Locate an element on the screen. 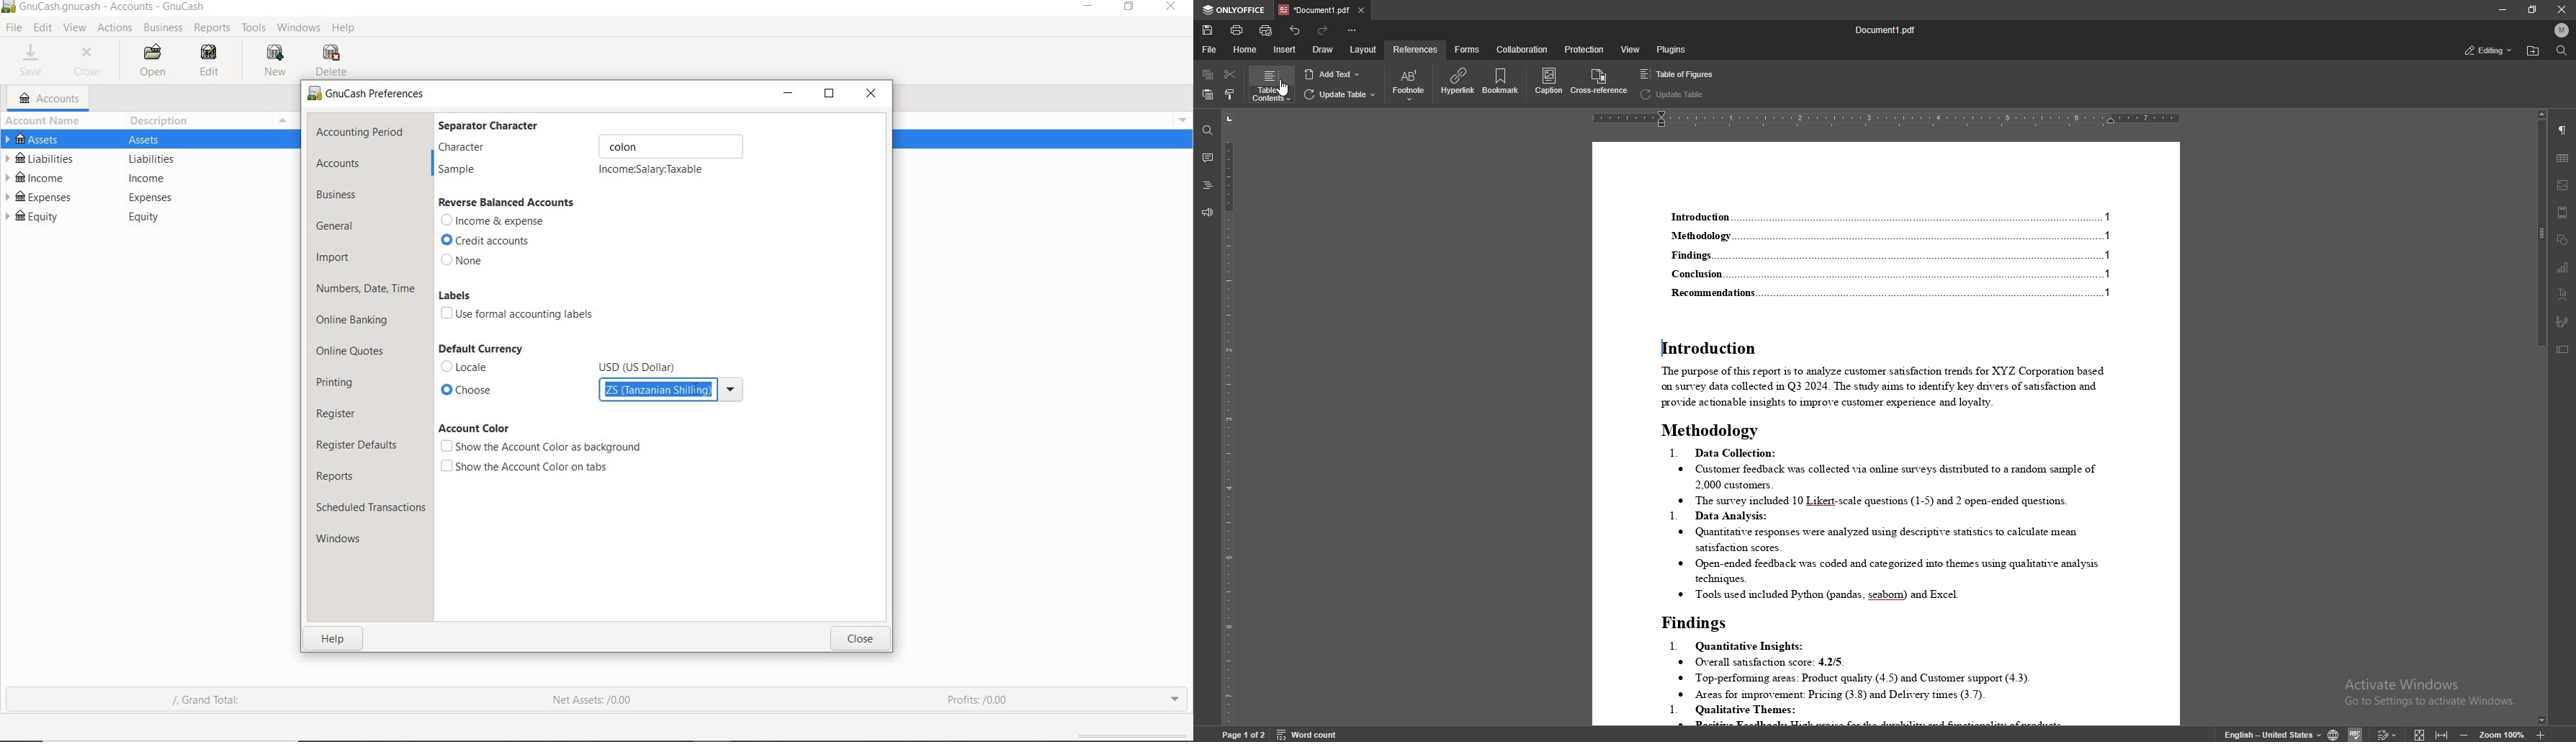 The width and height of the screenshot is (2576, 756). word count is located at coordinates (1308, 733).